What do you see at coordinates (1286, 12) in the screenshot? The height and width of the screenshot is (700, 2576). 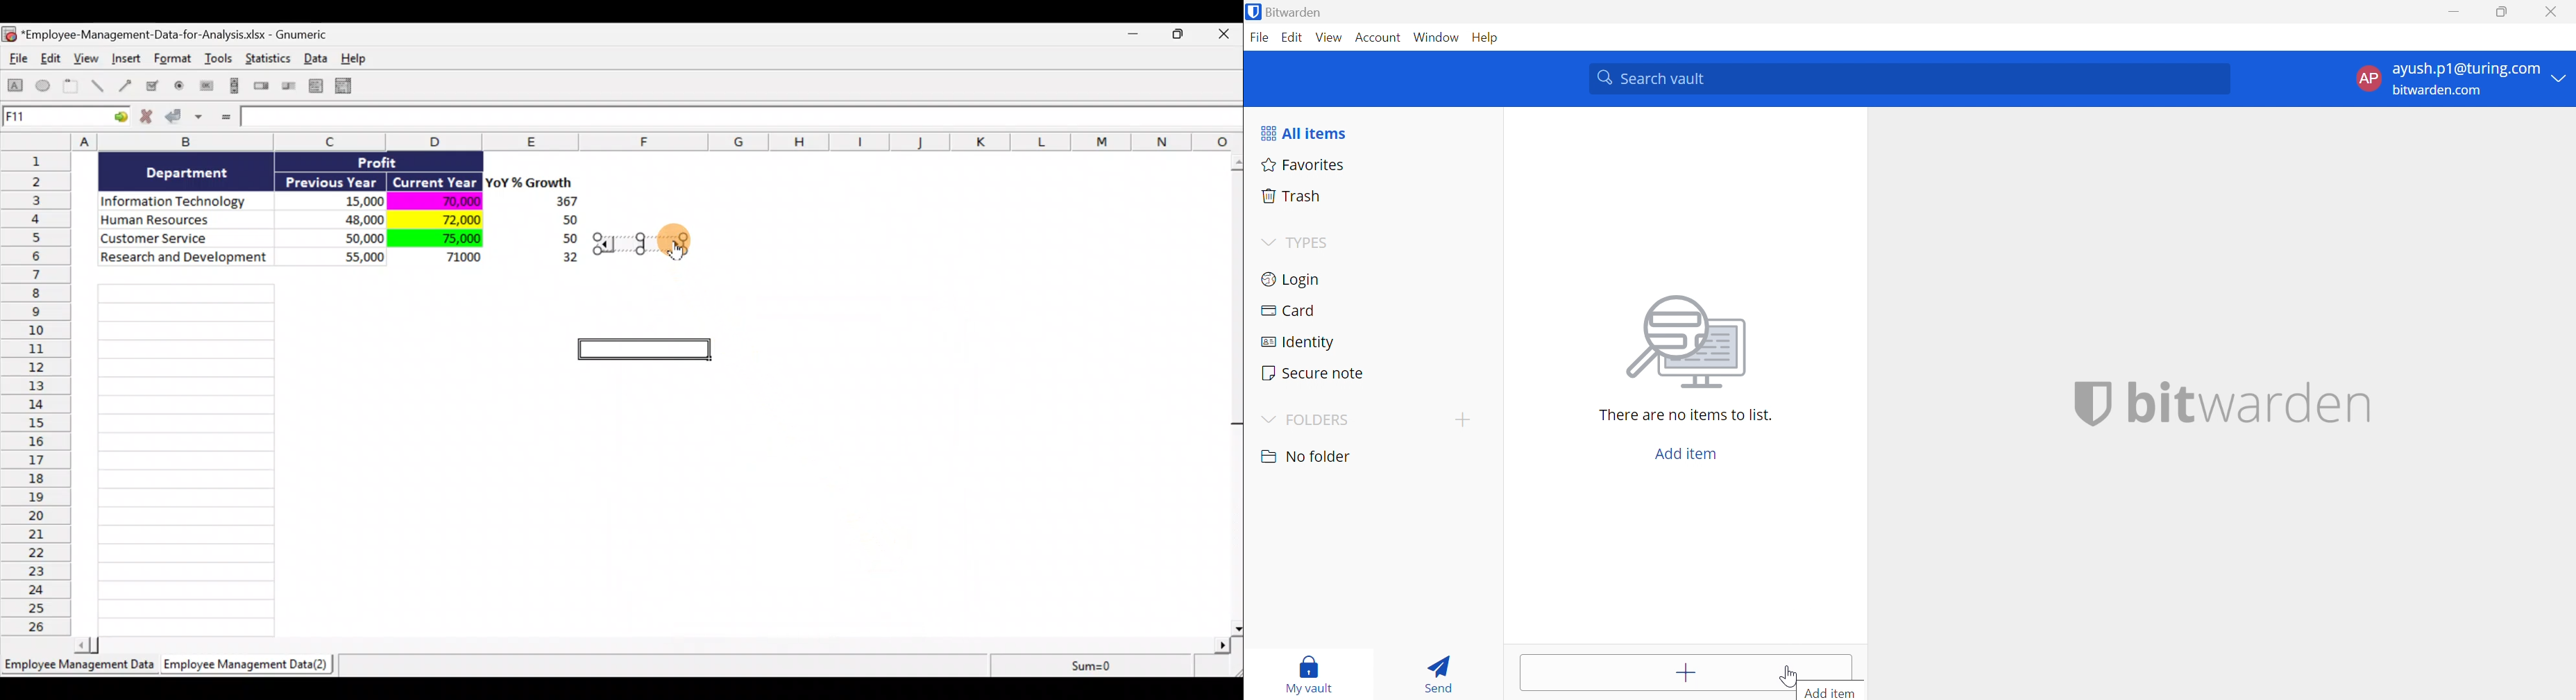 I see `Bitwarden` at bounding box center [1286, 12].